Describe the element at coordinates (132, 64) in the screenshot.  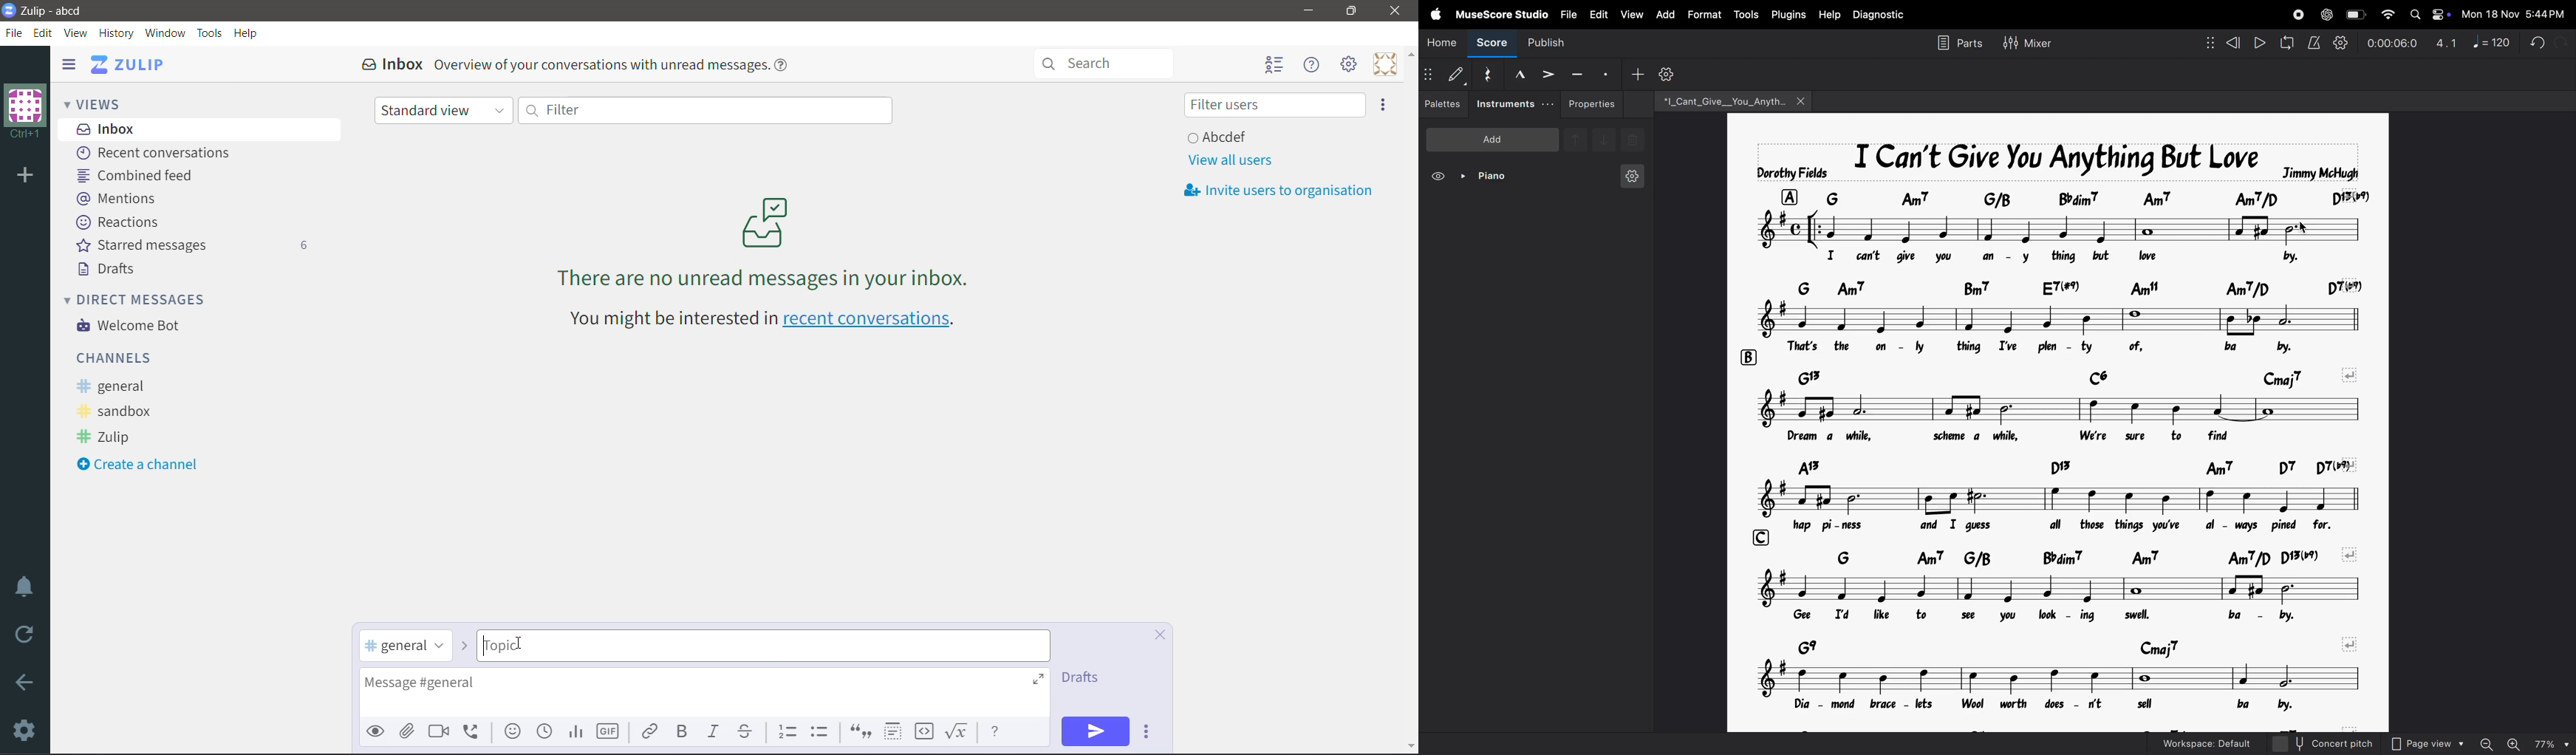
I see `Application` at that location.